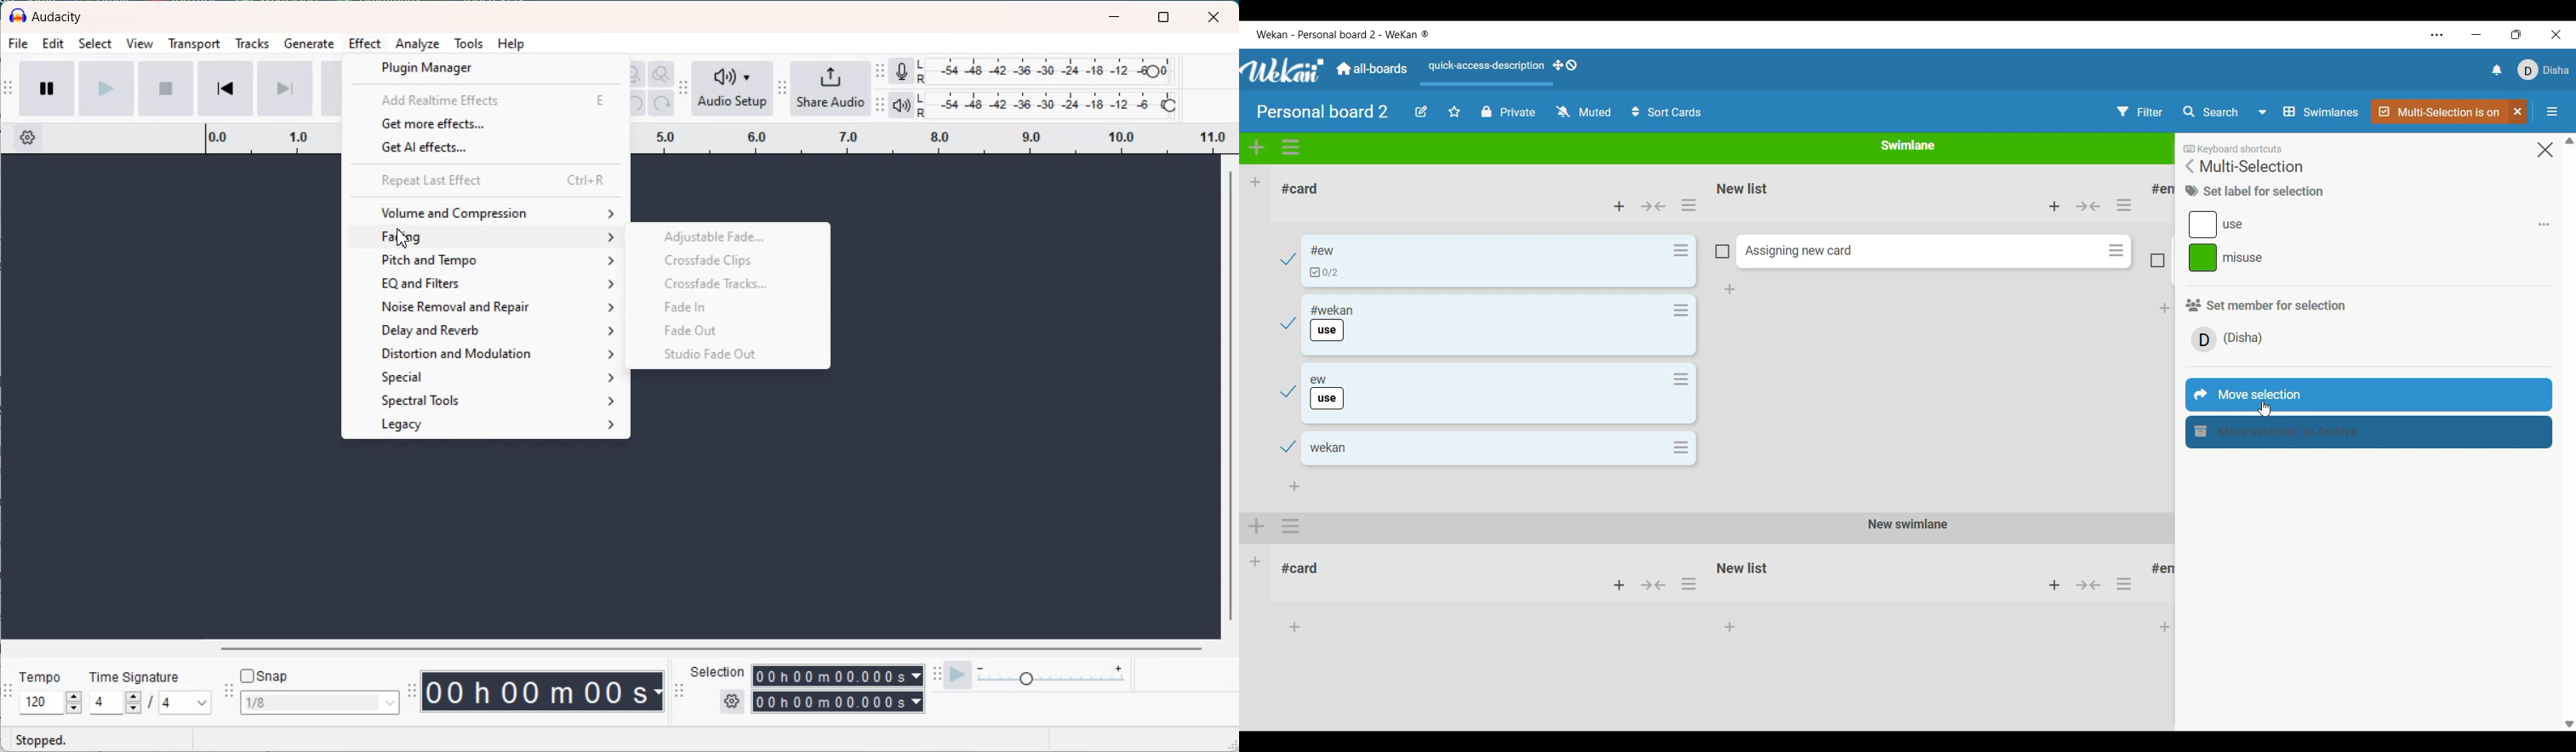  I want to click on Selection, so click(718, 673).